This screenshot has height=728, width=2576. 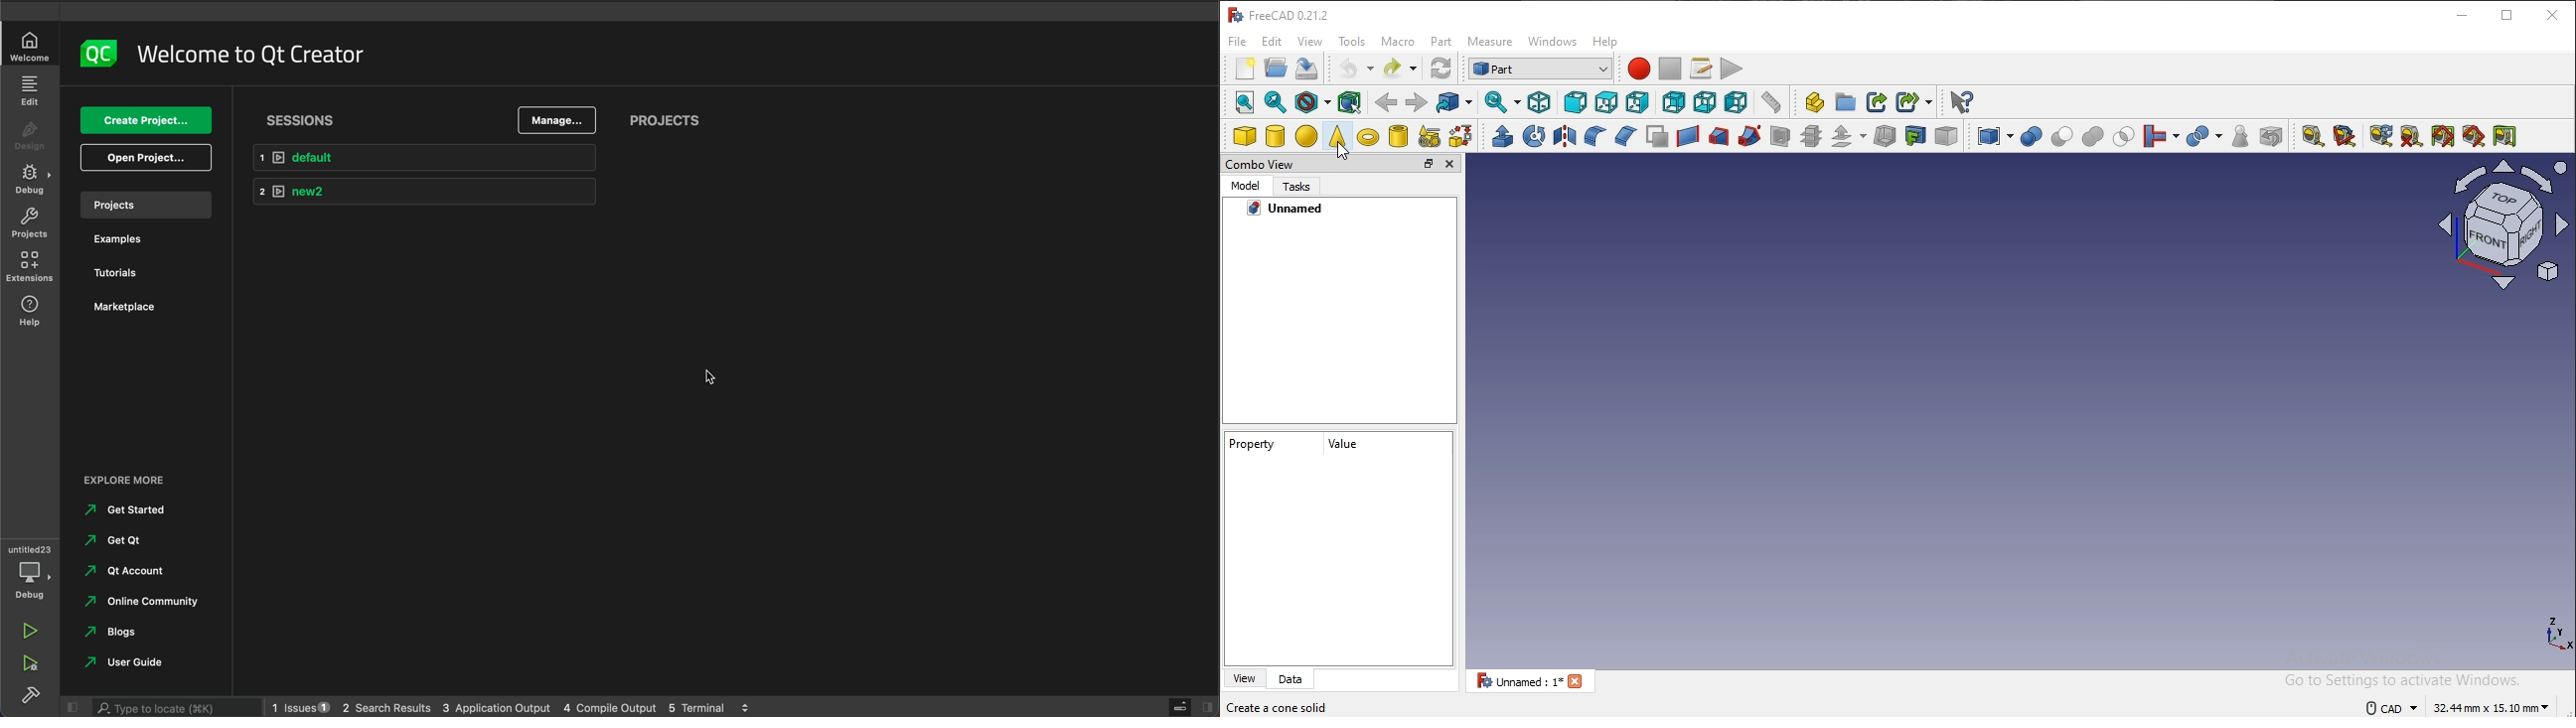 I want to click on measure distance, so click(x=1771, y=101).